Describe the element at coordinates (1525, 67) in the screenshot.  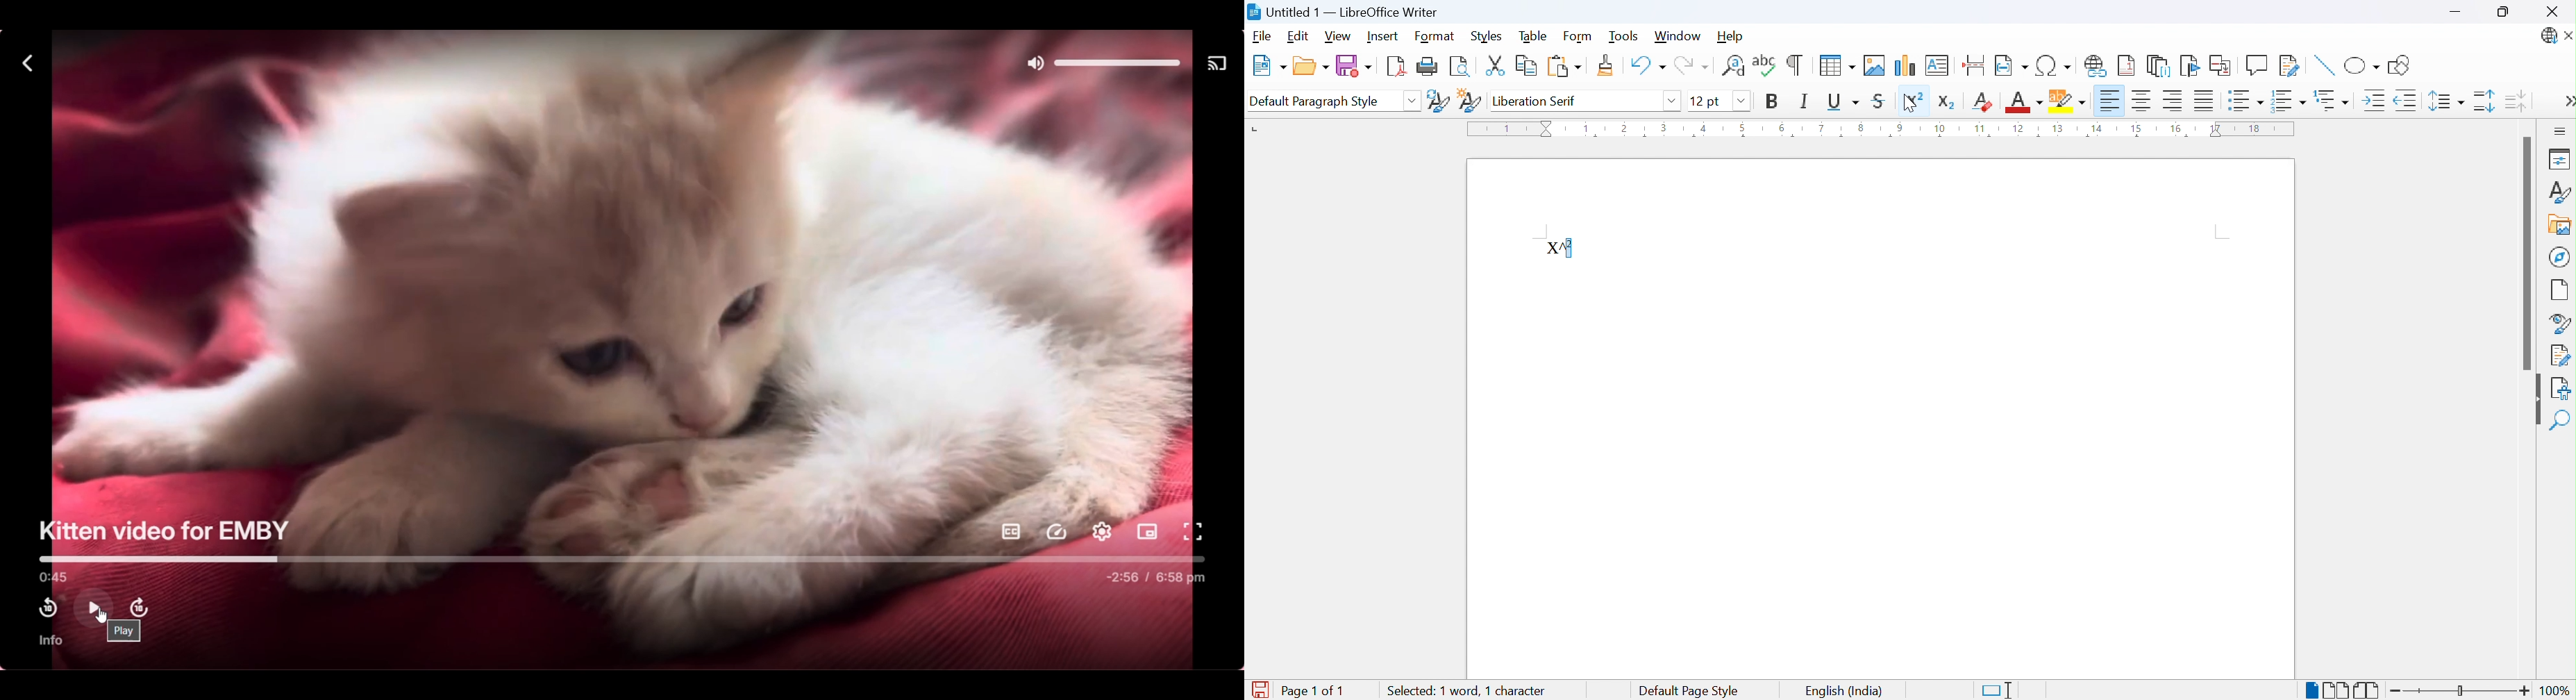
I see `Copy` at that location.